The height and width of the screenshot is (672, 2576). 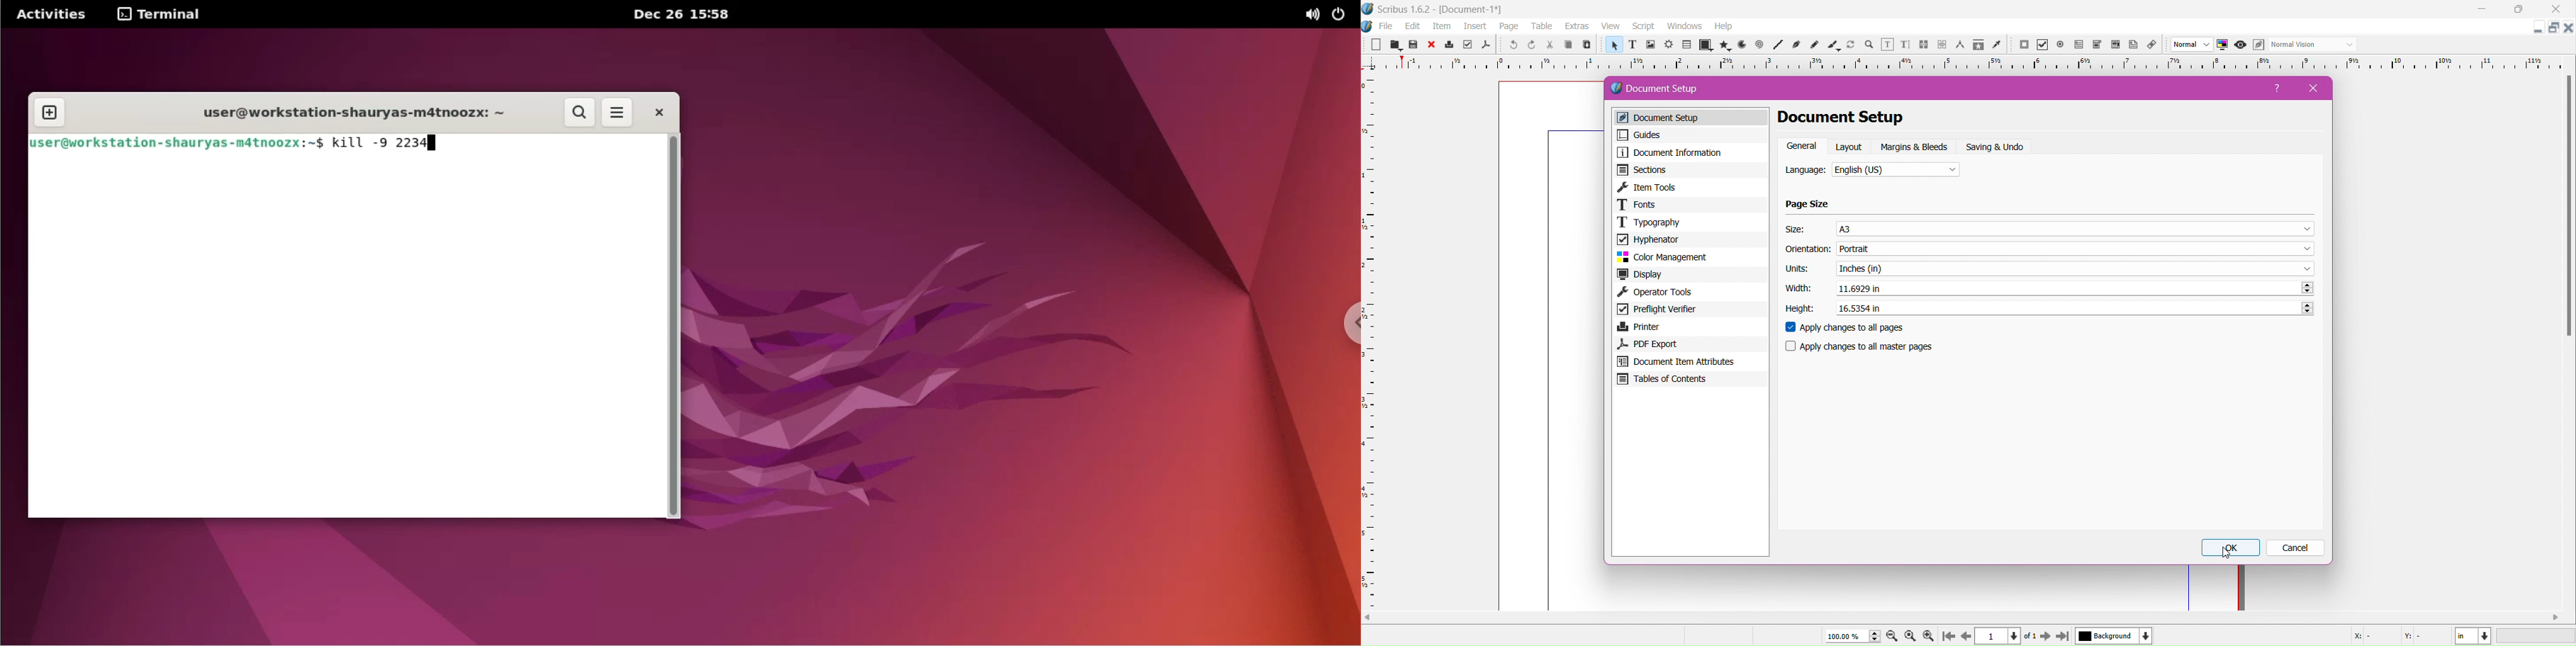 I want to click on Units, so click(x=1798, y=269).